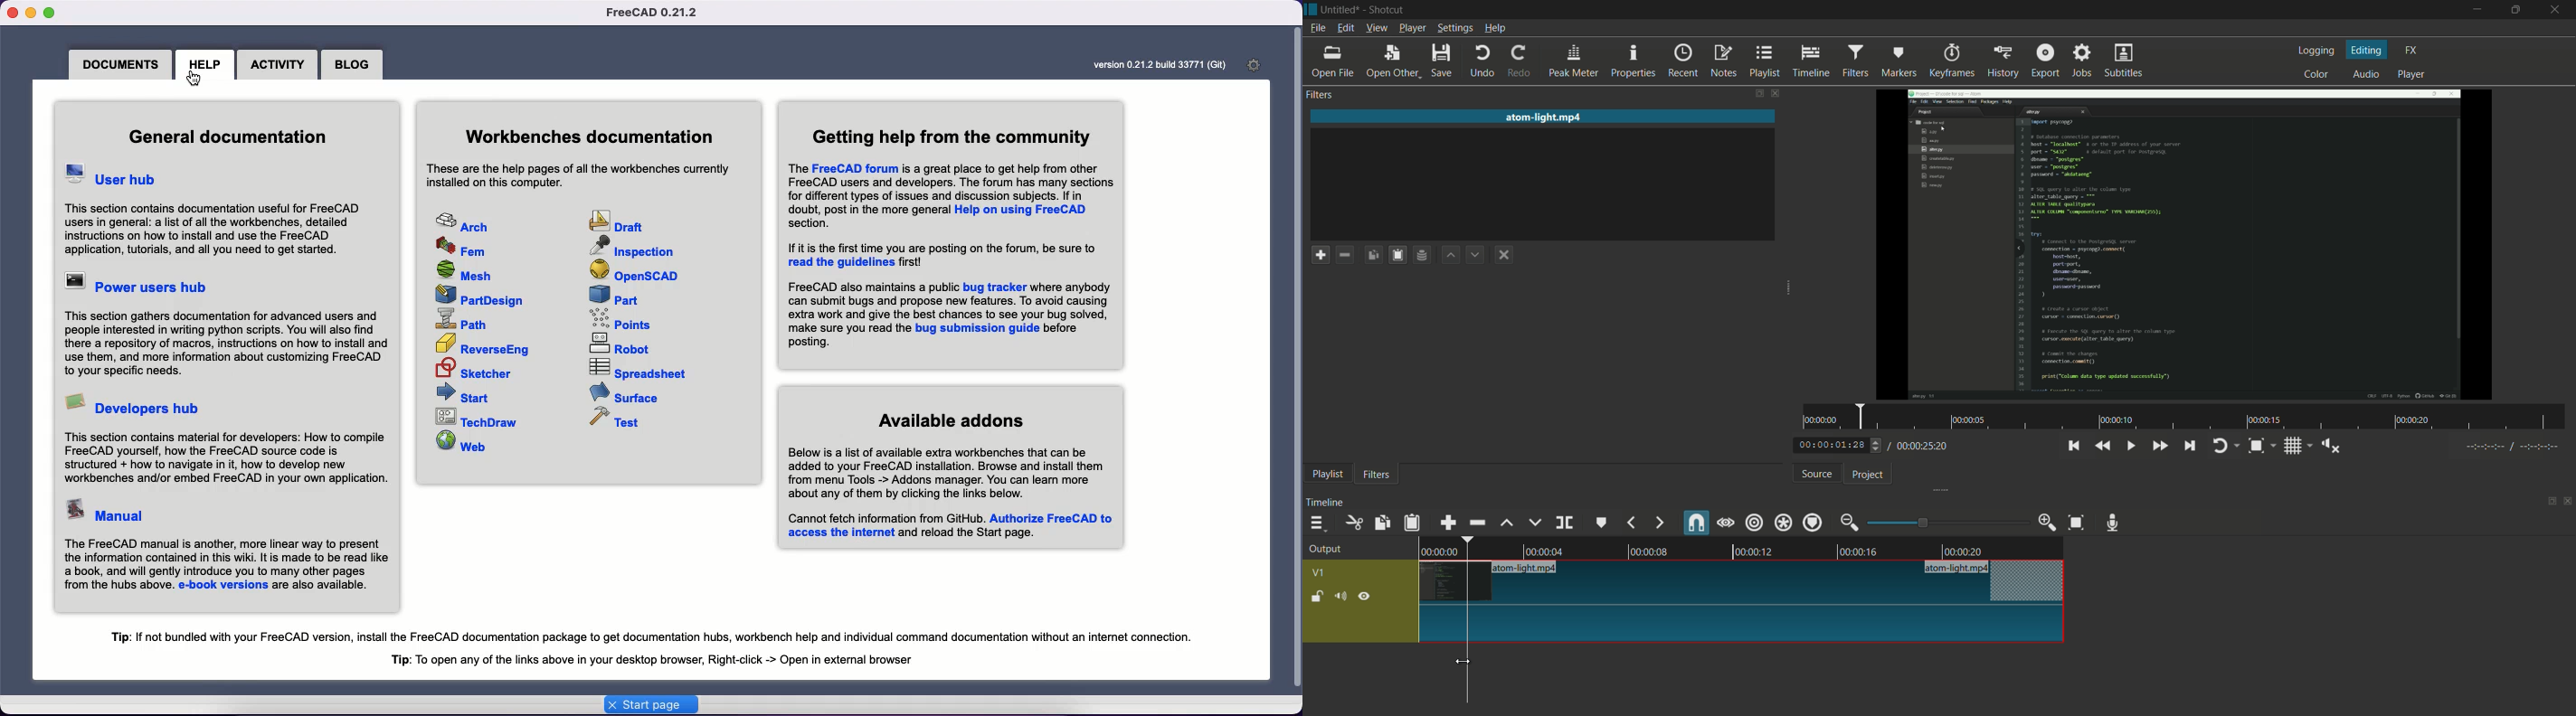 This screenshot has width=2576, height=728. I want to click on properties, so click(1635, 62).